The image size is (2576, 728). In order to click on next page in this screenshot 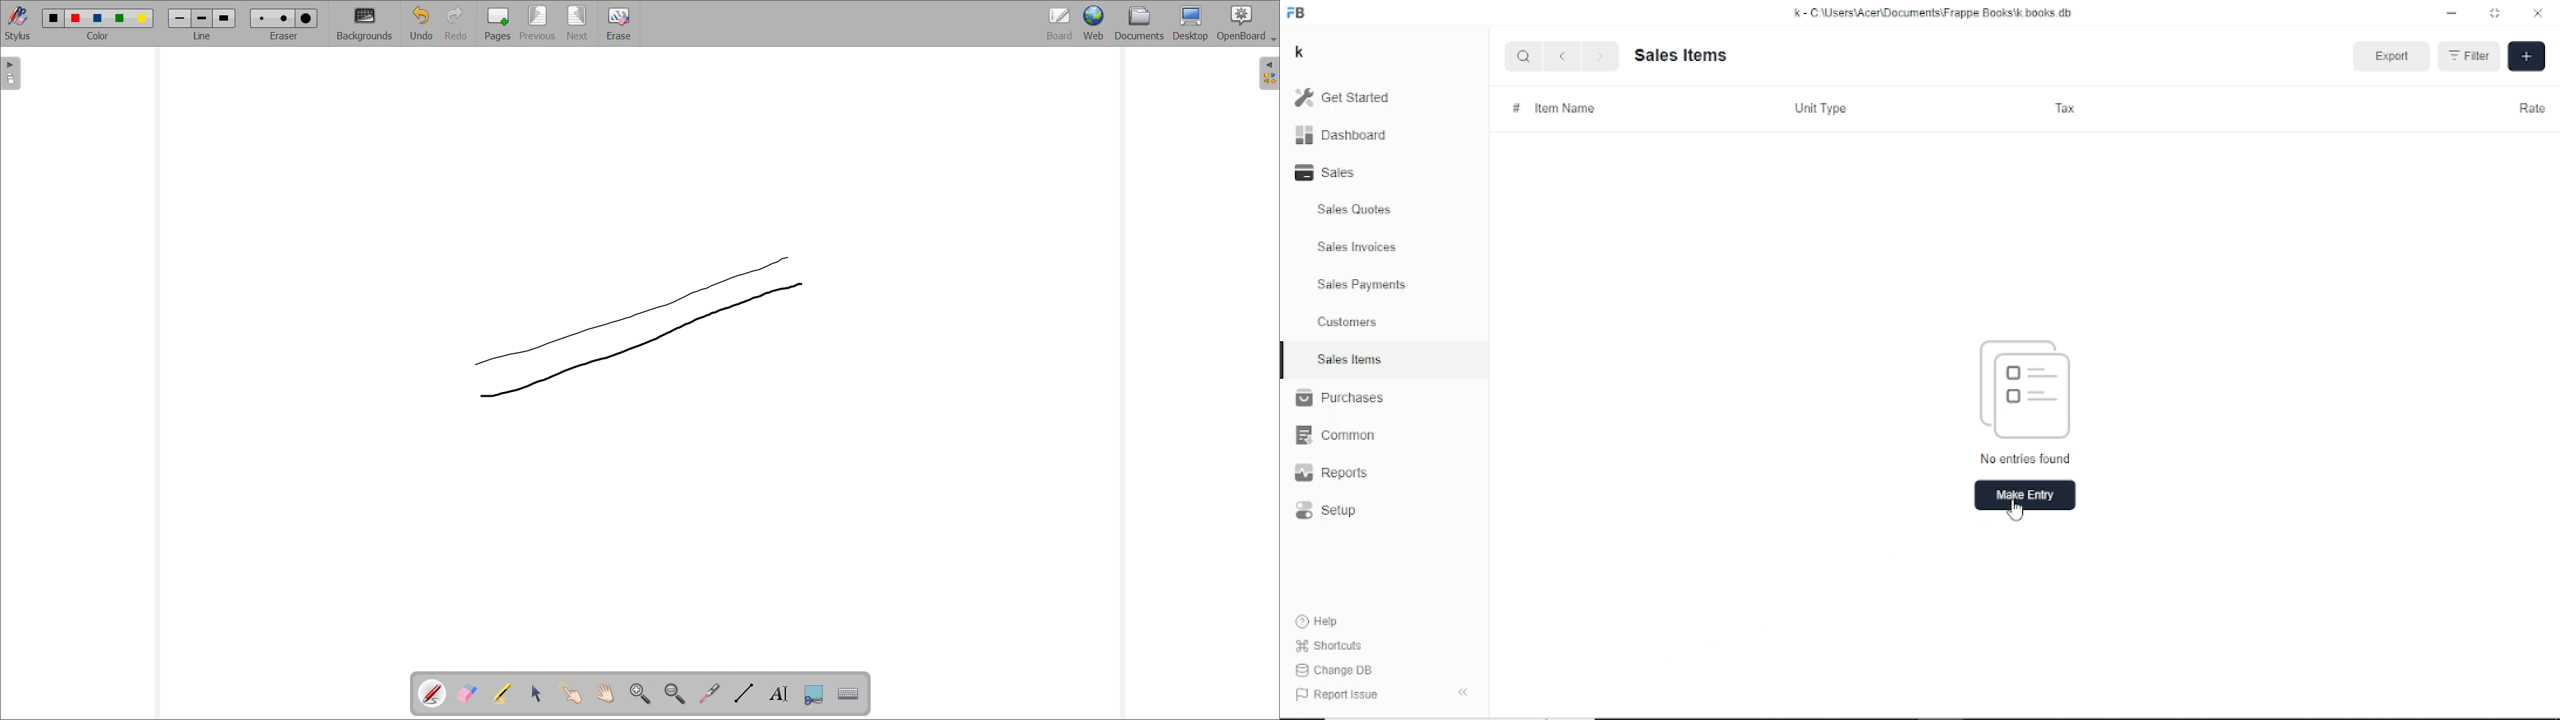, I will do `click(578, 23)`.